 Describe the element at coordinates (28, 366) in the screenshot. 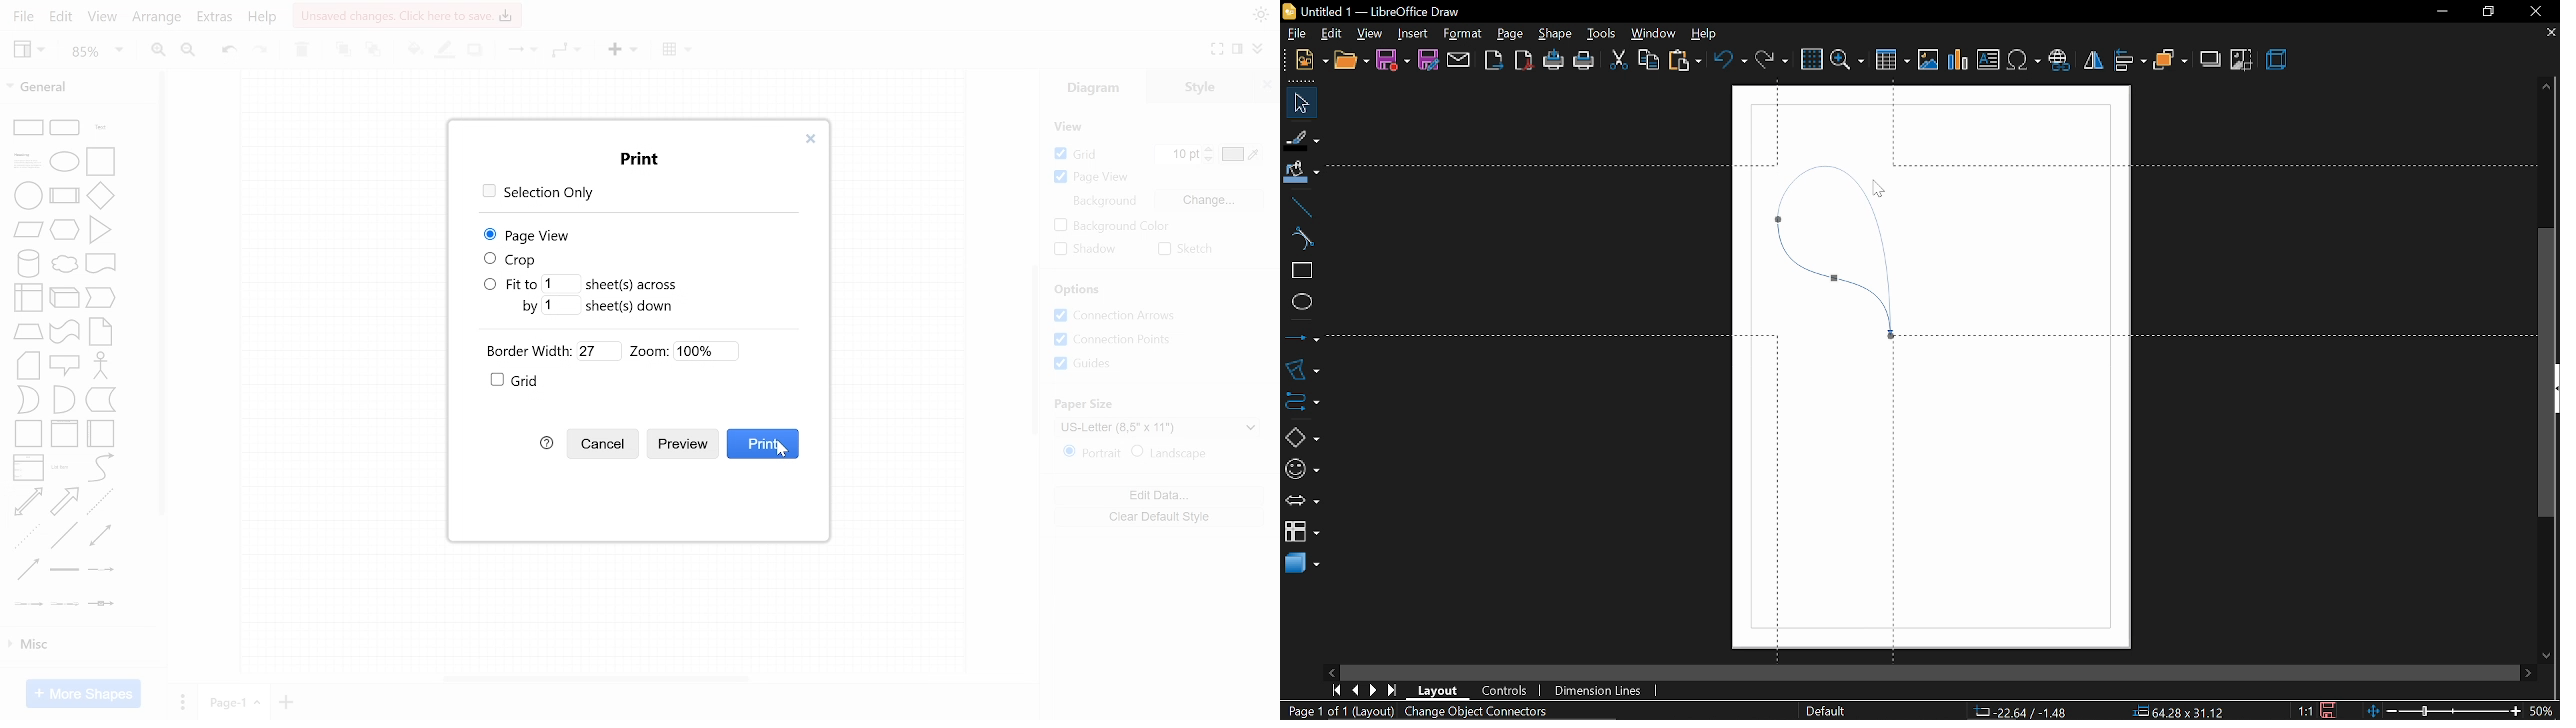

I see `Card` at that location.